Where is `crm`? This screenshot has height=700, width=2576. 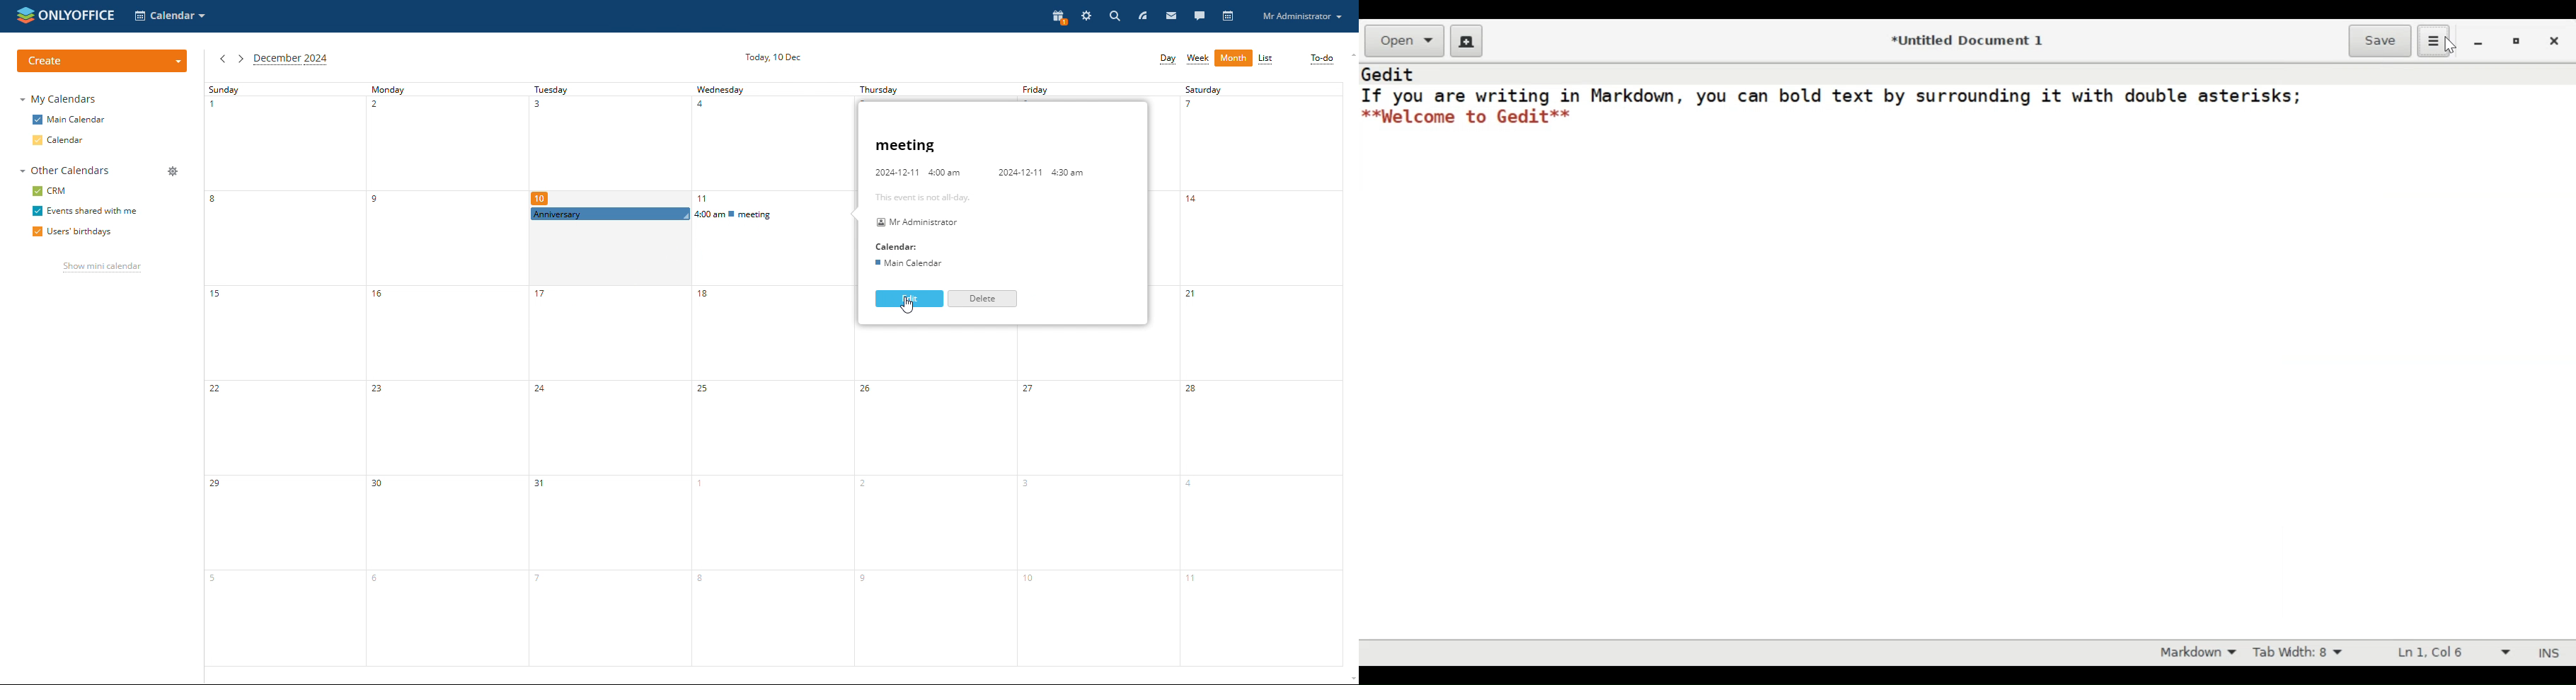
crm is located at coordinates (51, 190).